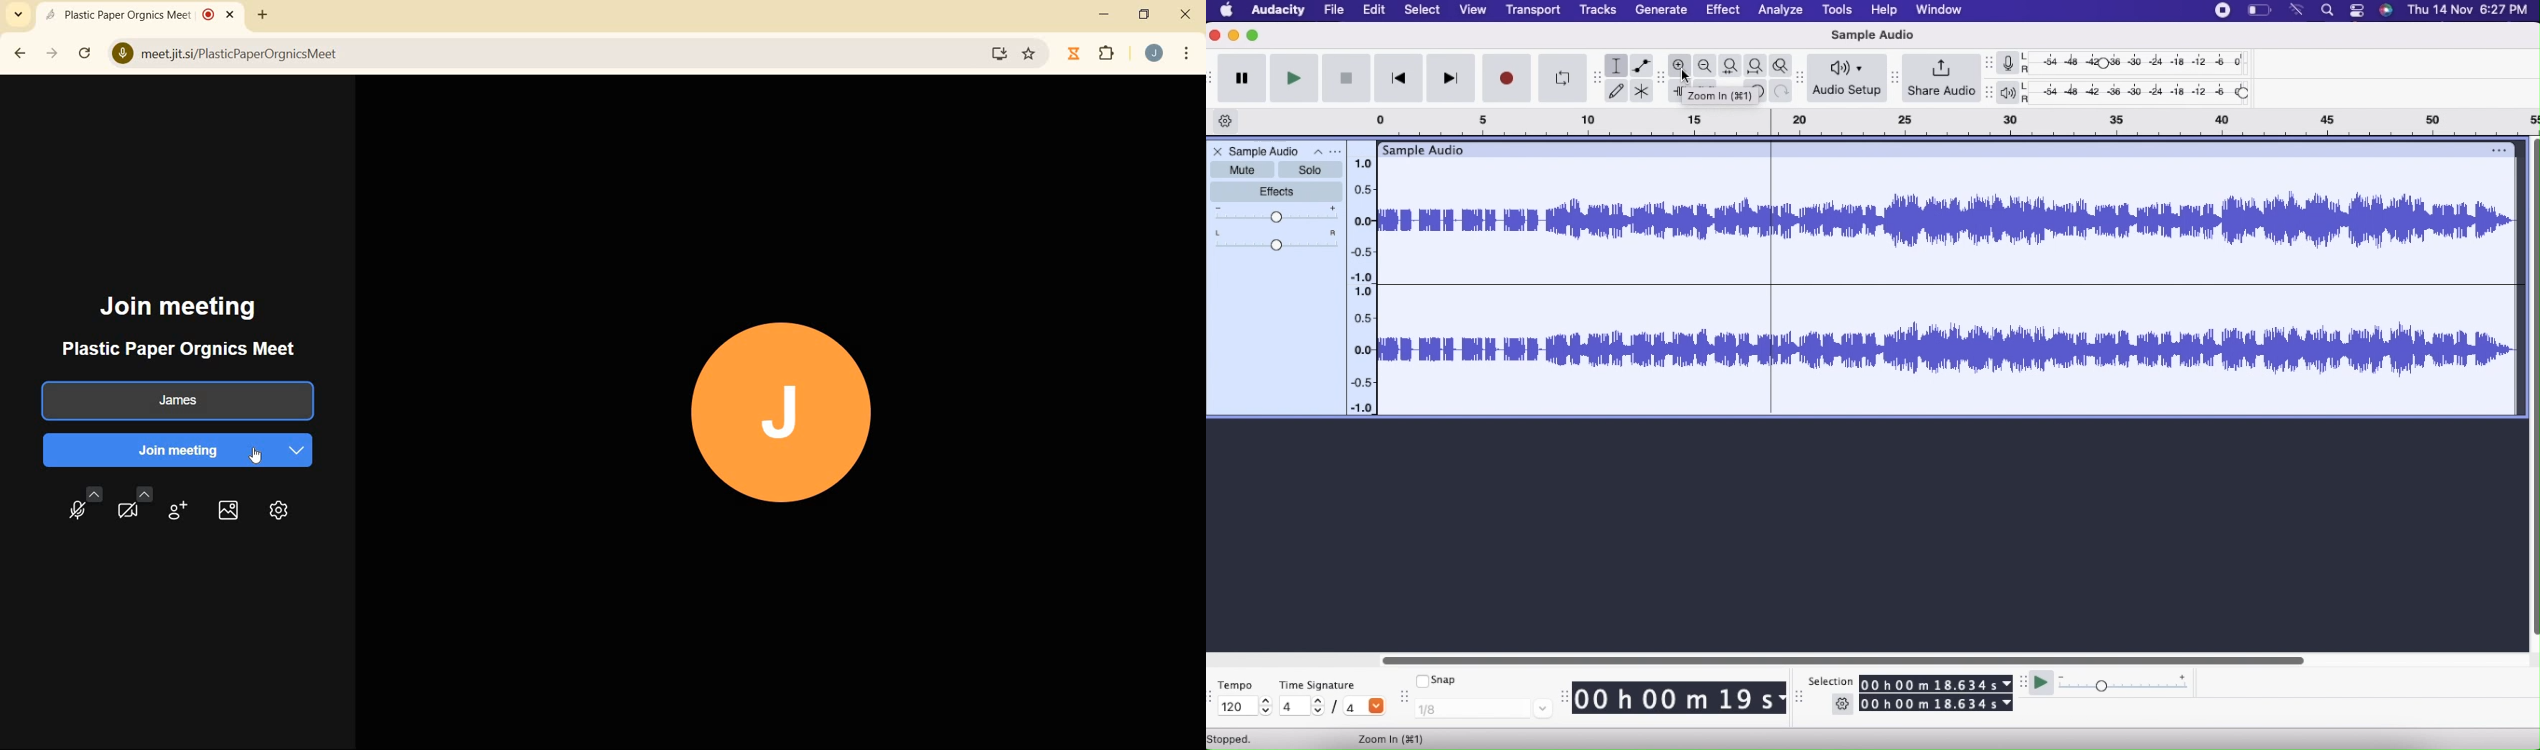 The height and width of the screenshot is (756, 2548). Describe the element at coordinates (1843, 704) in the screenshot. I see `Settings` at that location.